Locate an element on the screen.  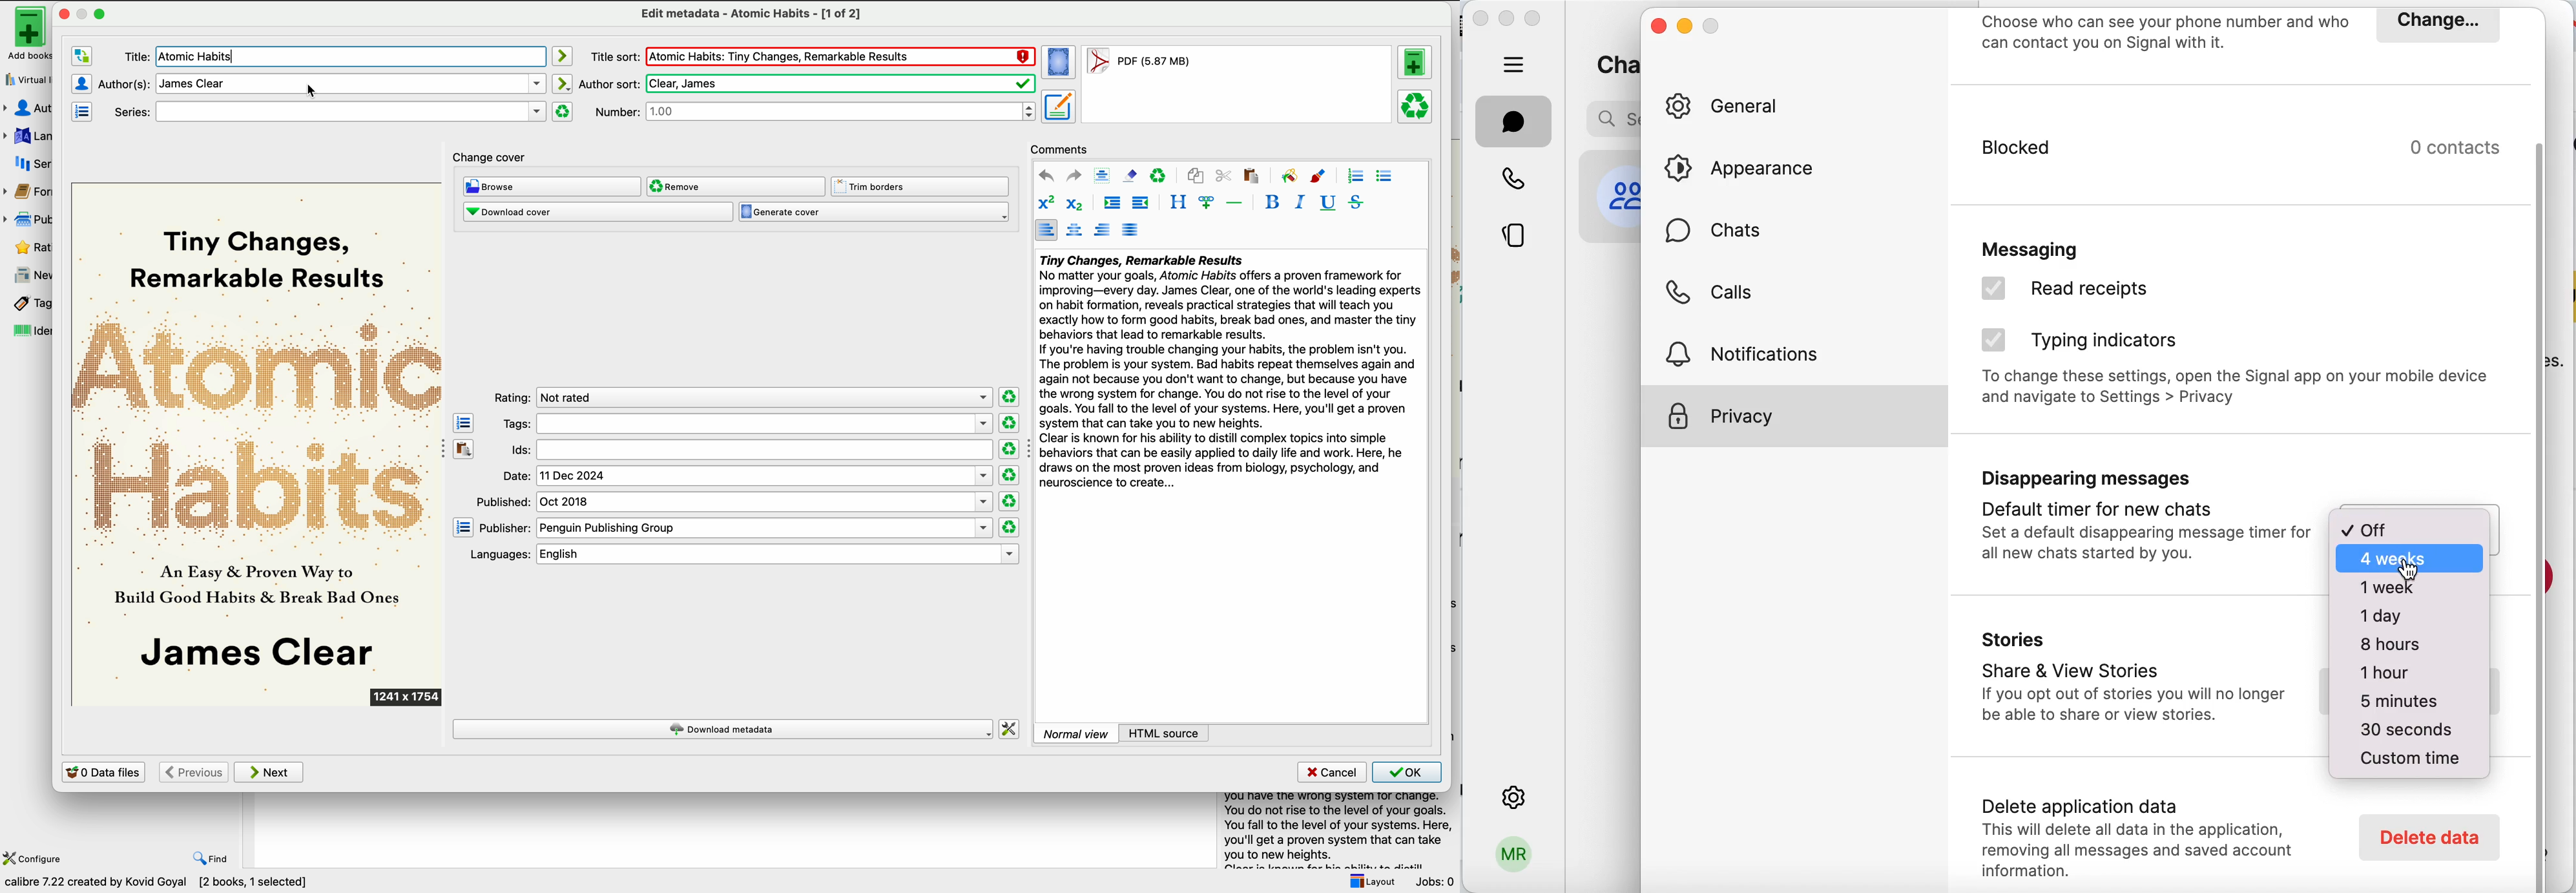
minimize is located at coordinates (1685, 27).